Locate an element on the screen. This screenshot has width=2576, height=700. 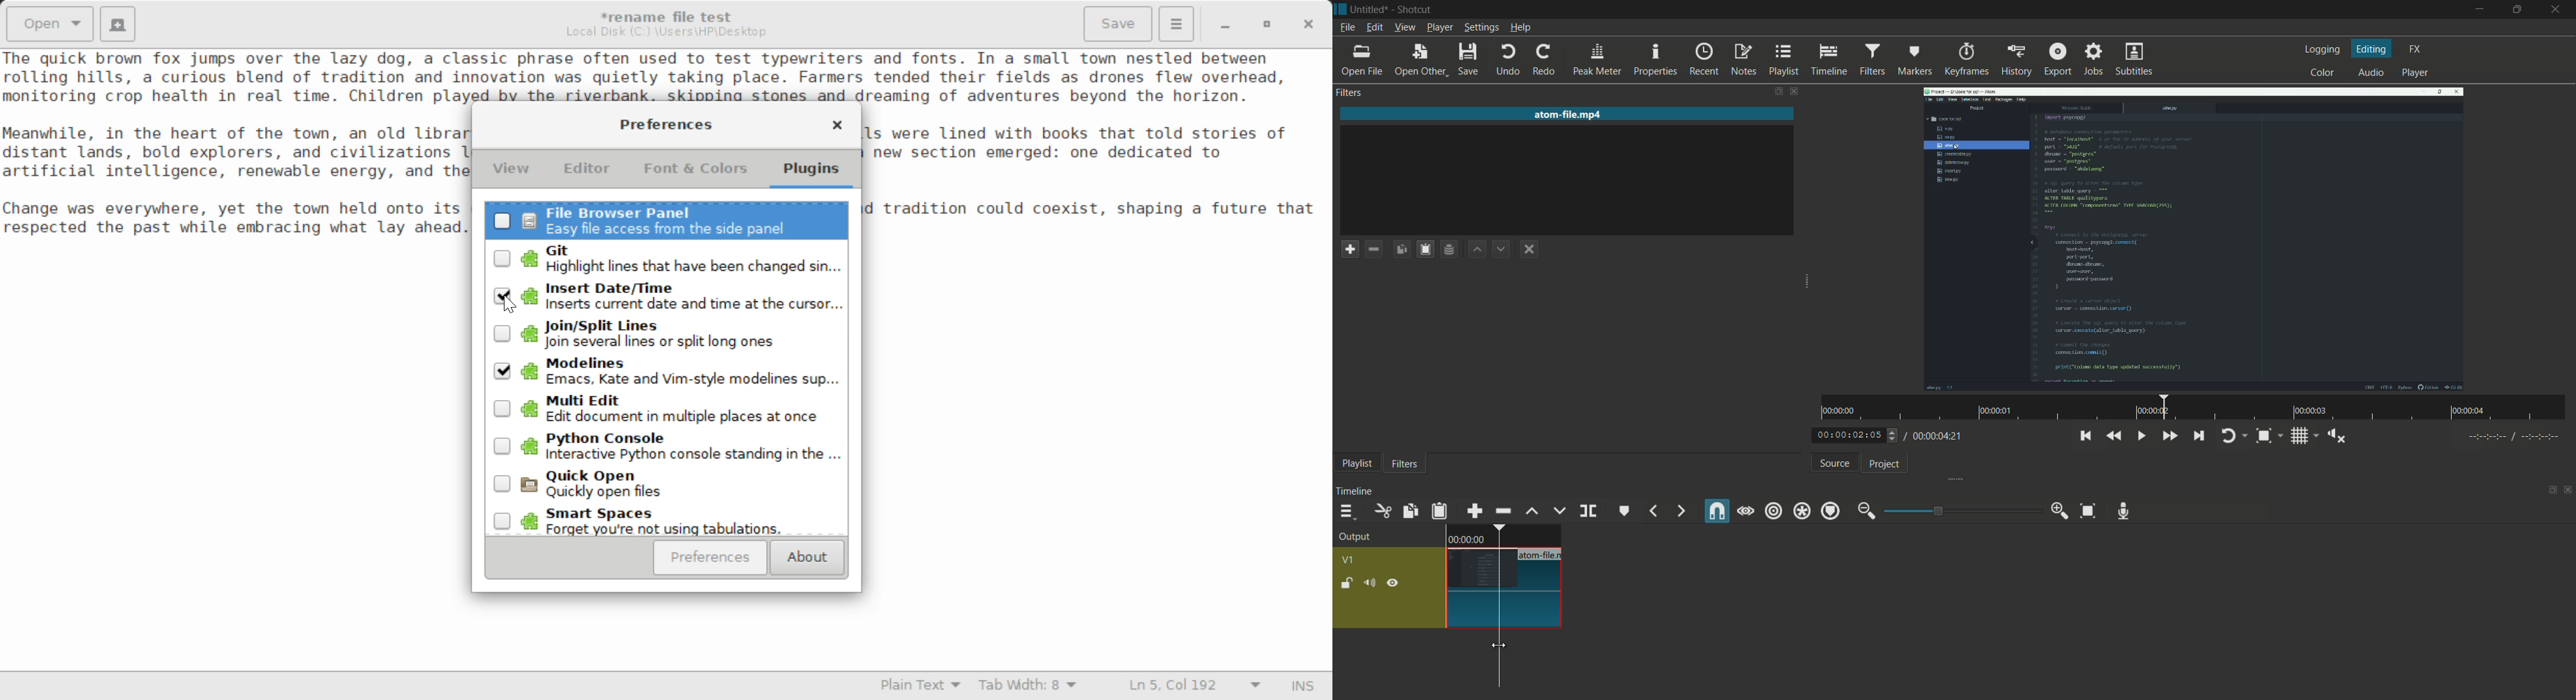
player is located at coordinates (2414, 73).